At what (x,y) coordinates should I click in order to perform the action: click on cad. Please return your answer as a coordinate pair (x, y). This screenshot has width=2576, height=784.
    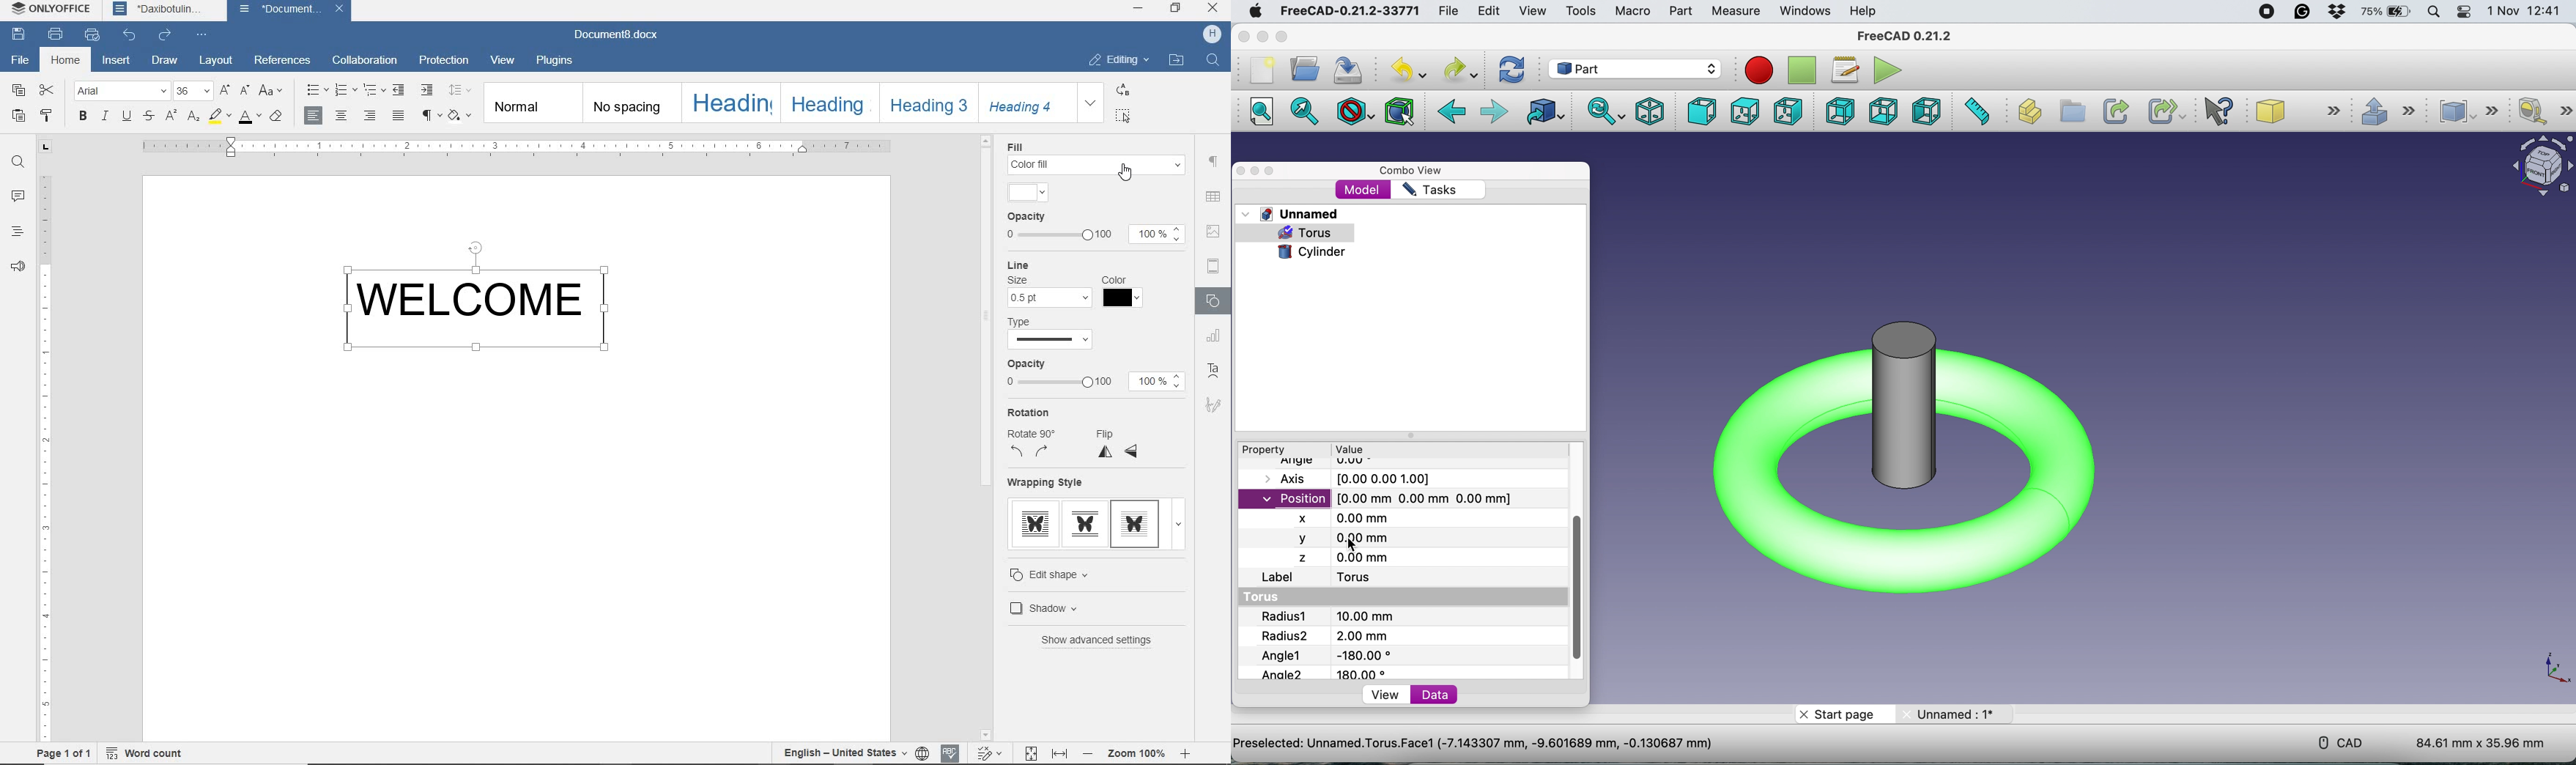
    Looking at the image, I should click on (2343, 742).